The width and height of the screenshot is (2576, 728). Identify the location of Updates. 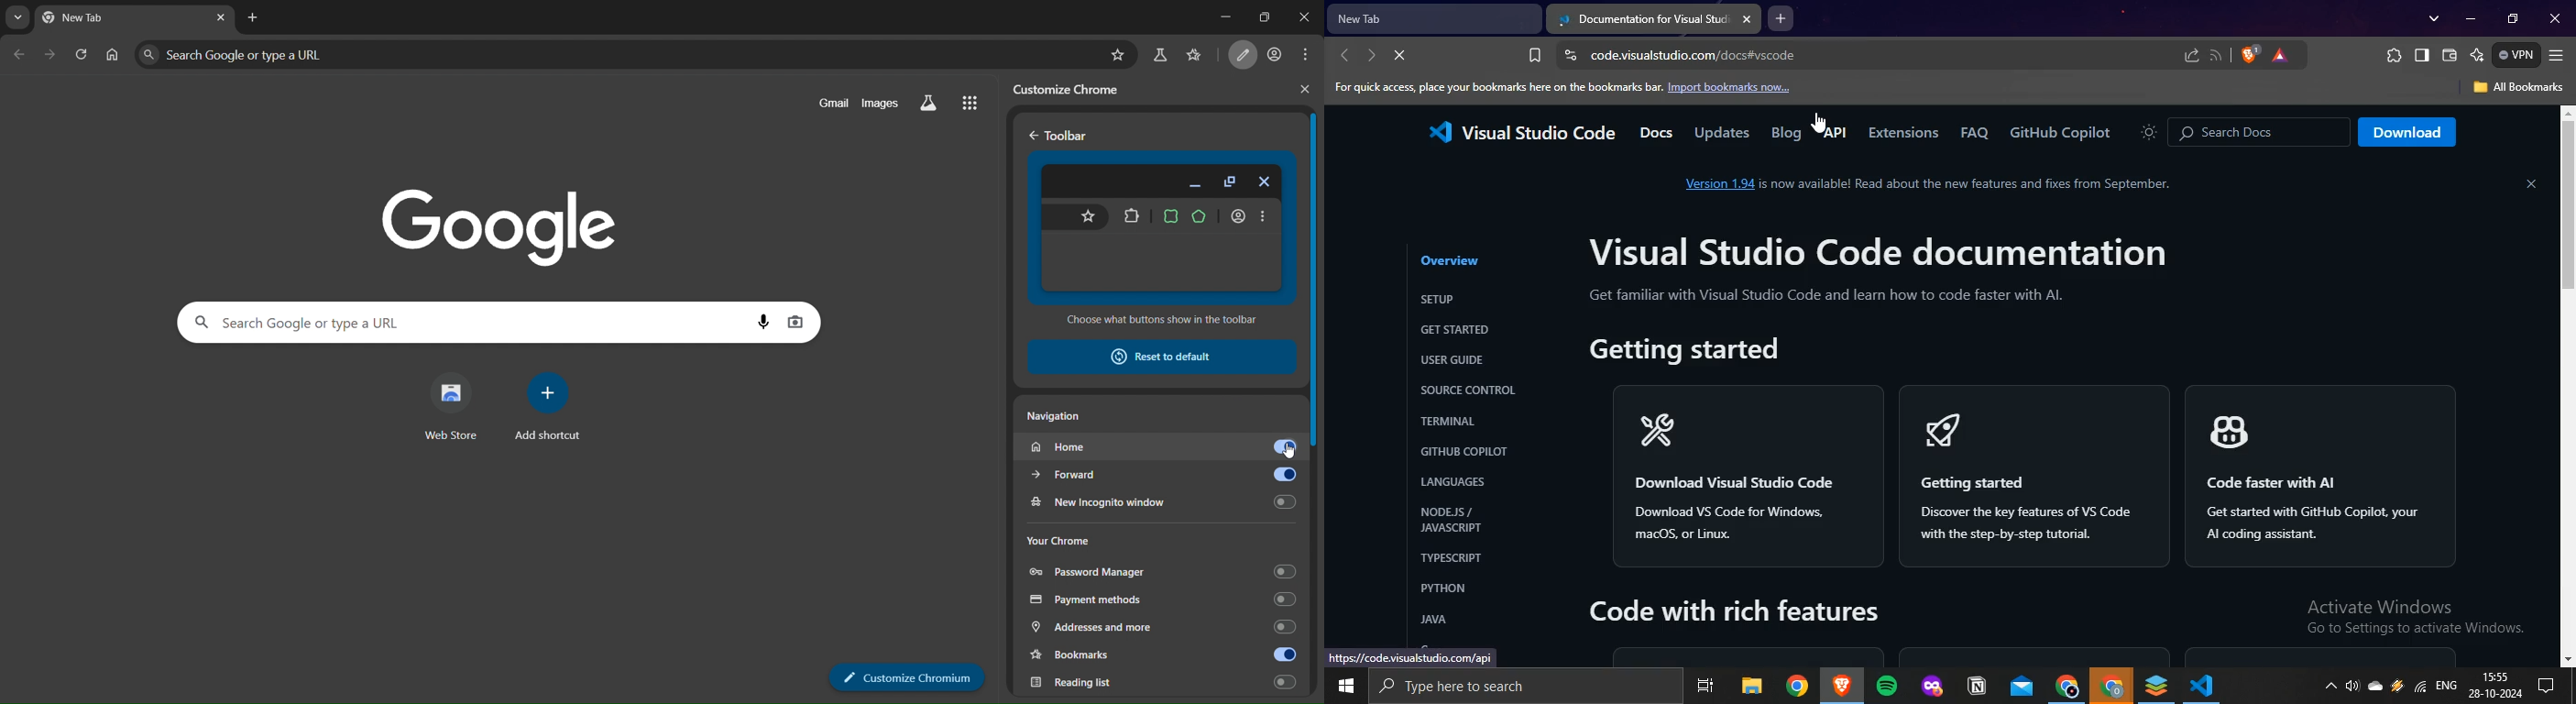
(1723, 133).